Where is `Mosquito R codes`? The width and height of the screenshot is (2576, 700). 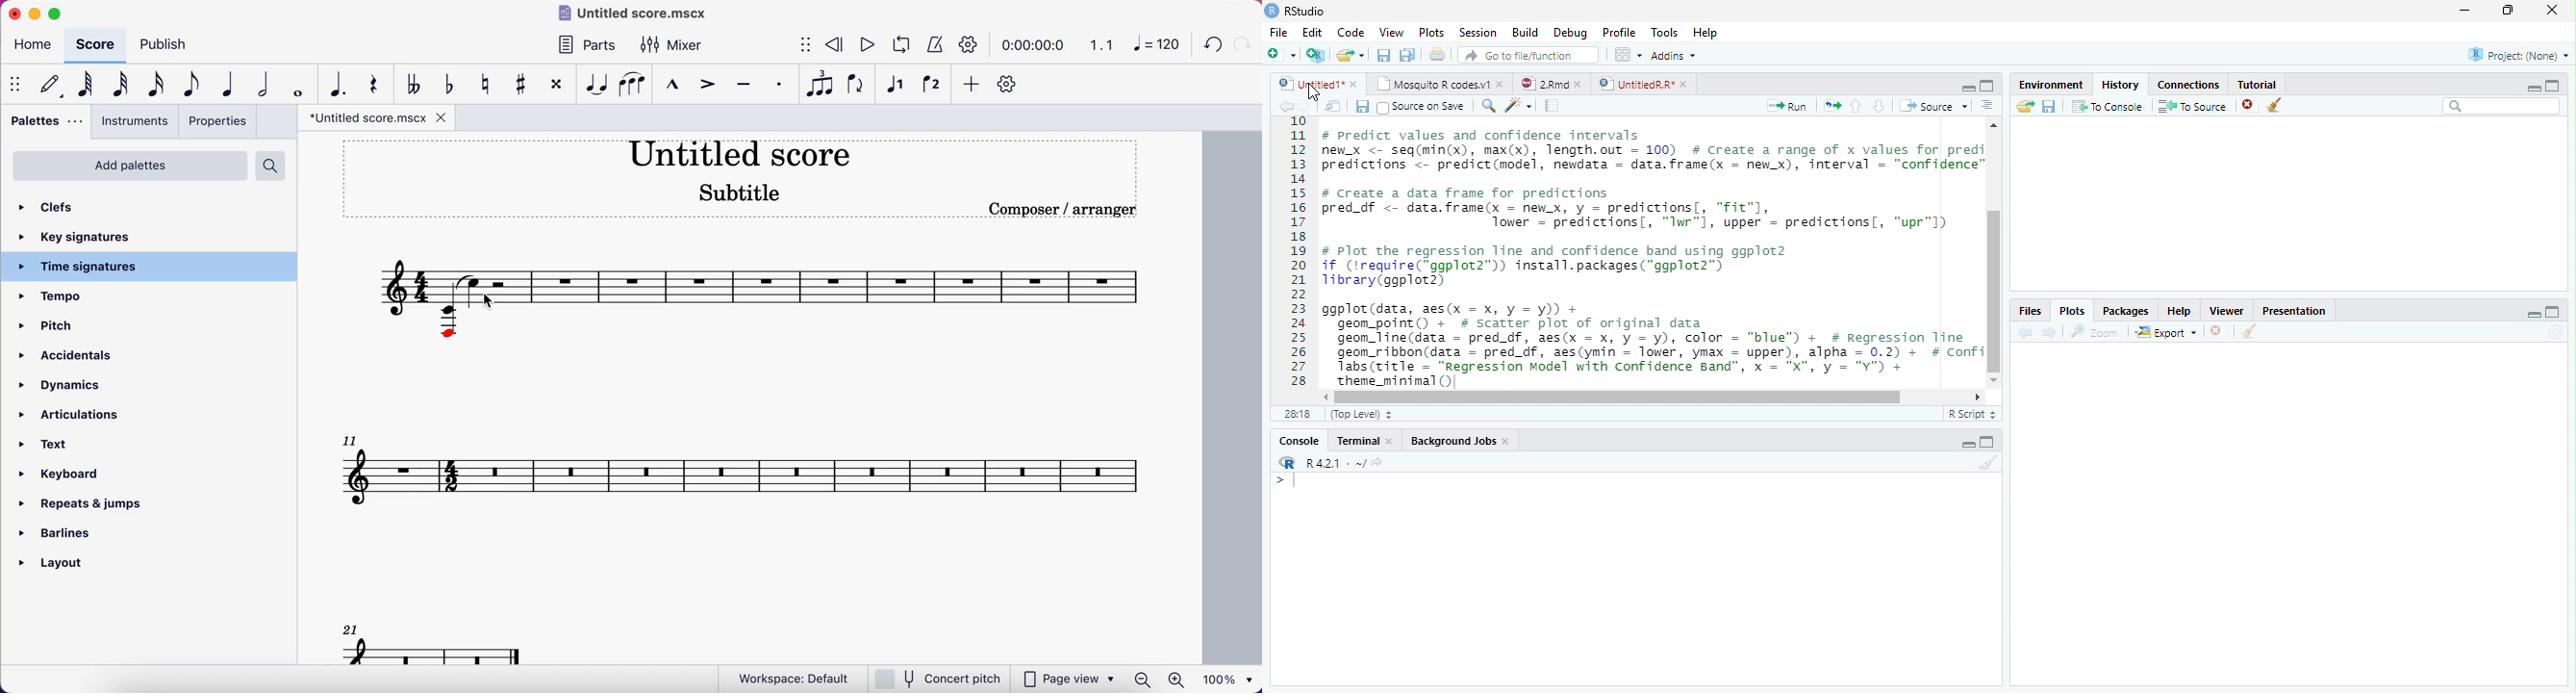 Mosquito R codes is located at coordinates (1439, 84).